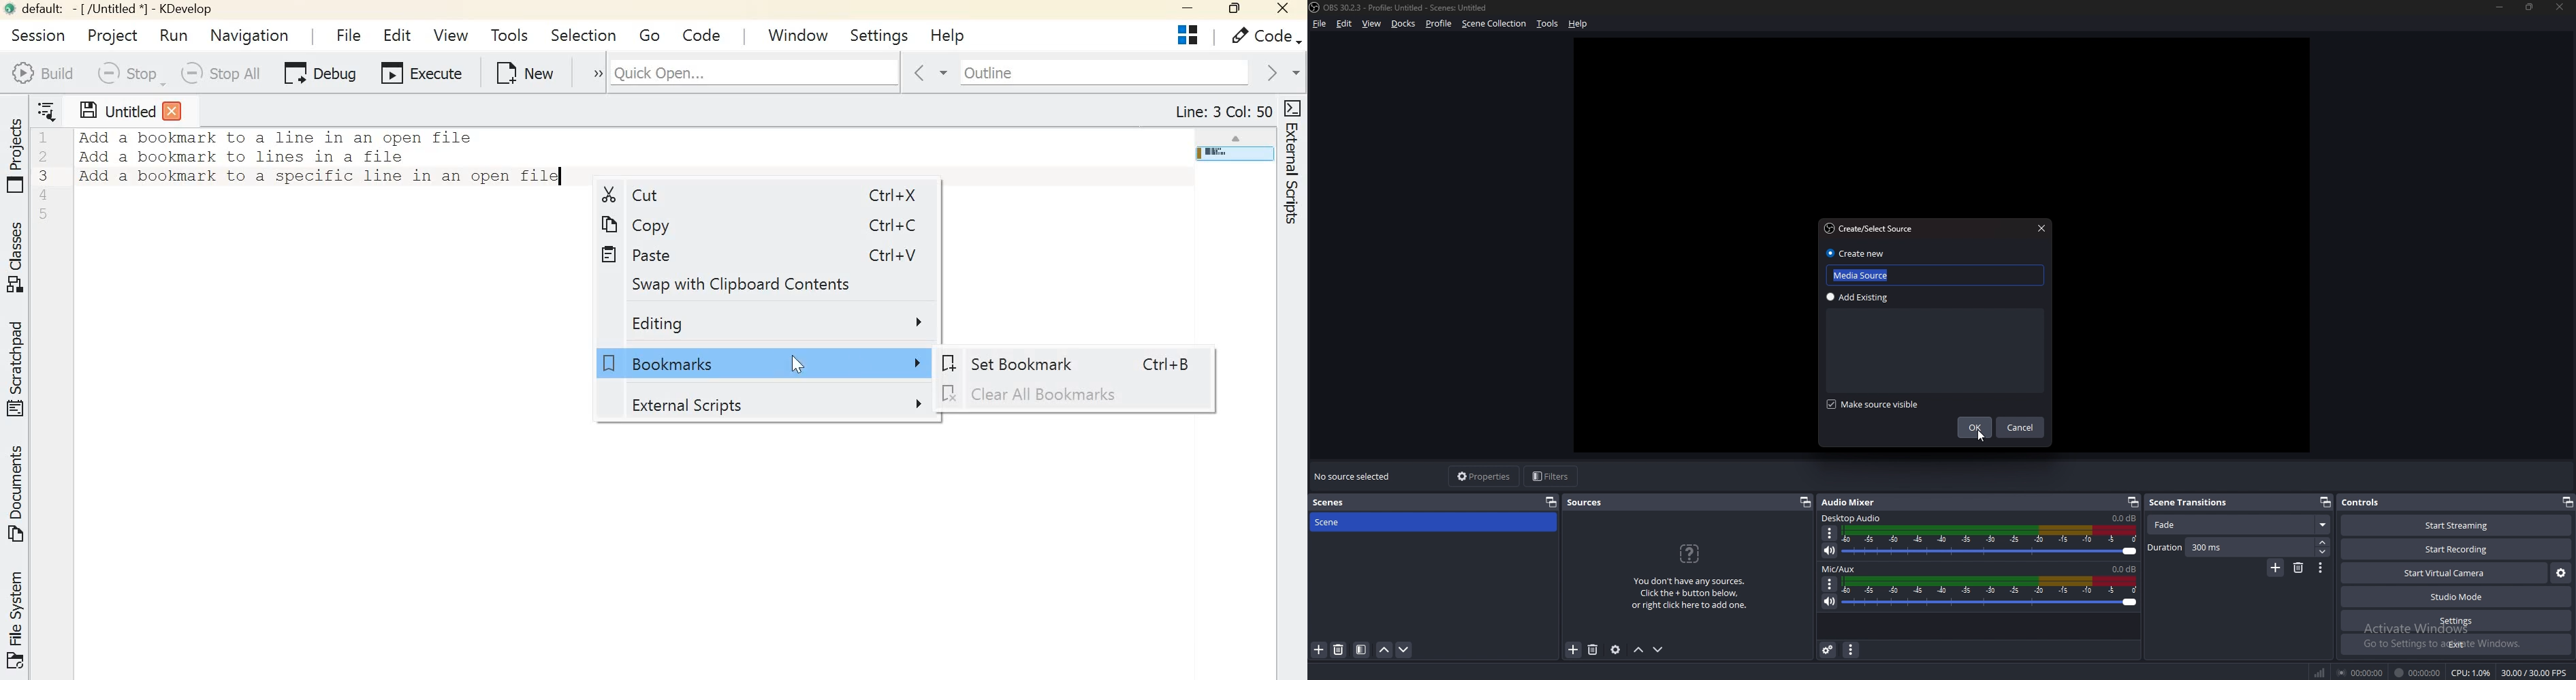 Image resolution: width=2576 pixels, height=700 pixels. Describe the element at coordinates (1484, 476) in the screenshot. I see `Properties` at that location.